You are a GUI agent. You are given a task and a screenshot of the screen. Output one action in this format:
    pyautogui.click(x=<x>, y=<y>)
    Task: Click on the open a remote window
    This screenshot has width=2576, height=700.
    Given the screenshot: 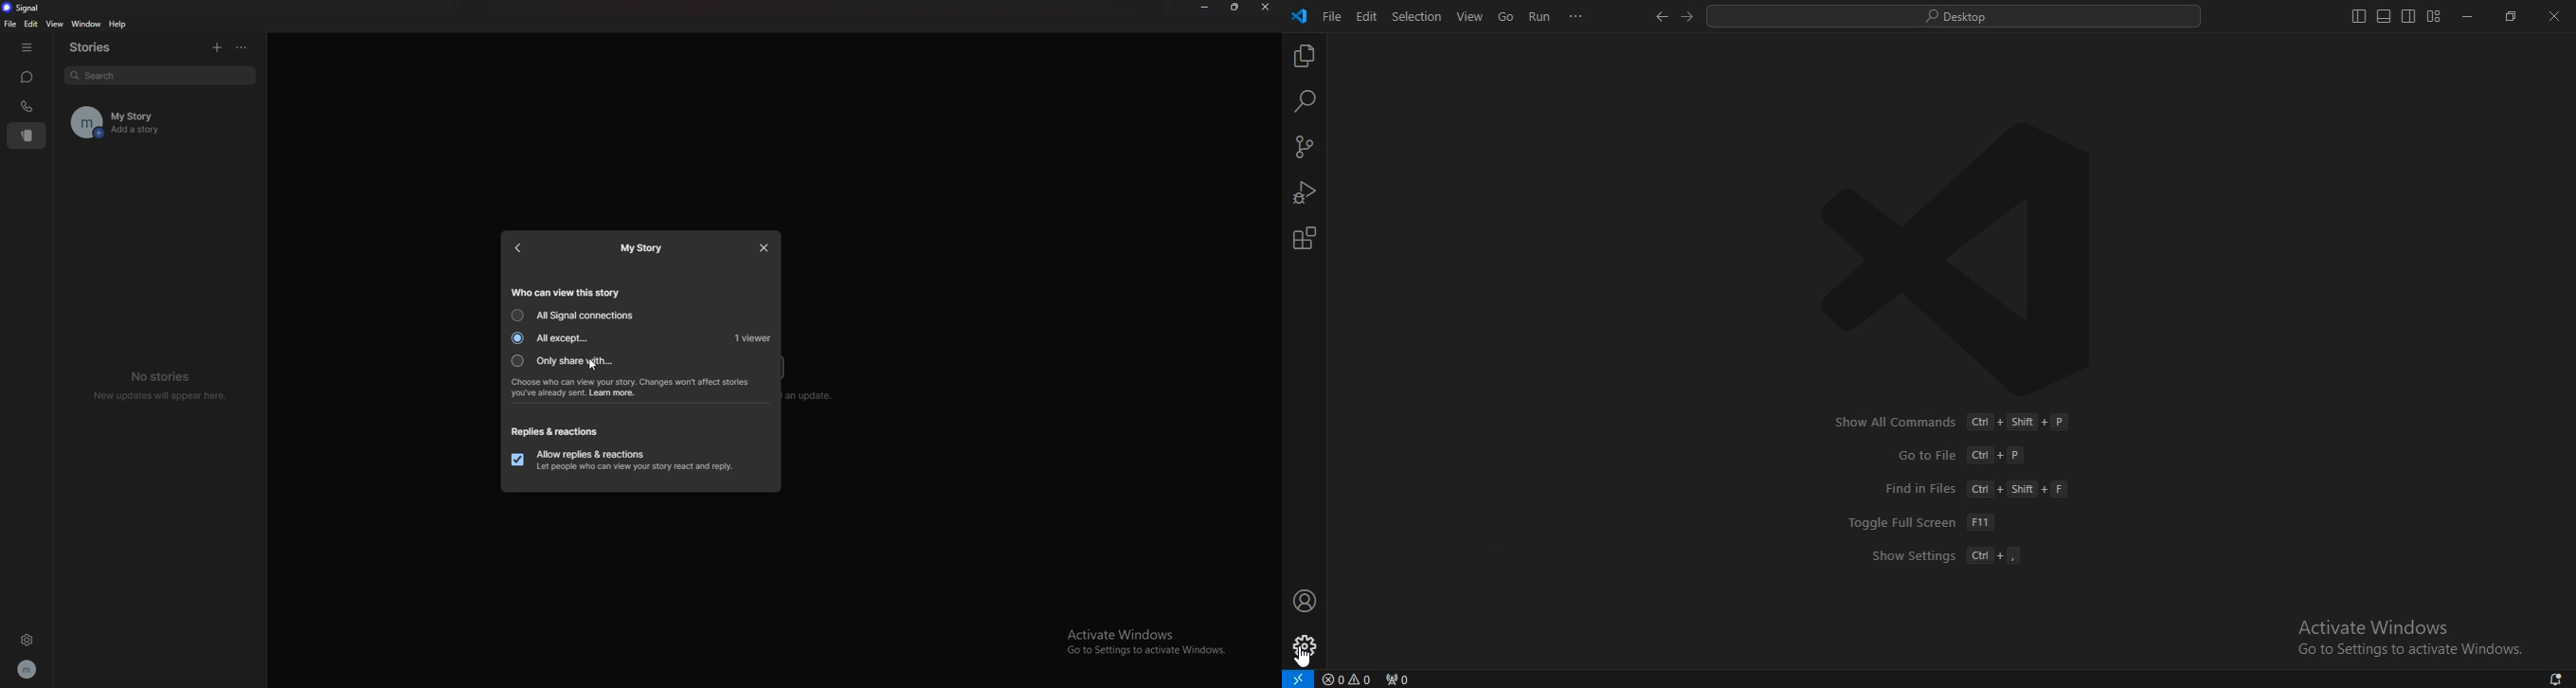 What is the action you would take?
    pyautogui.click(x=1299, y=678)
    